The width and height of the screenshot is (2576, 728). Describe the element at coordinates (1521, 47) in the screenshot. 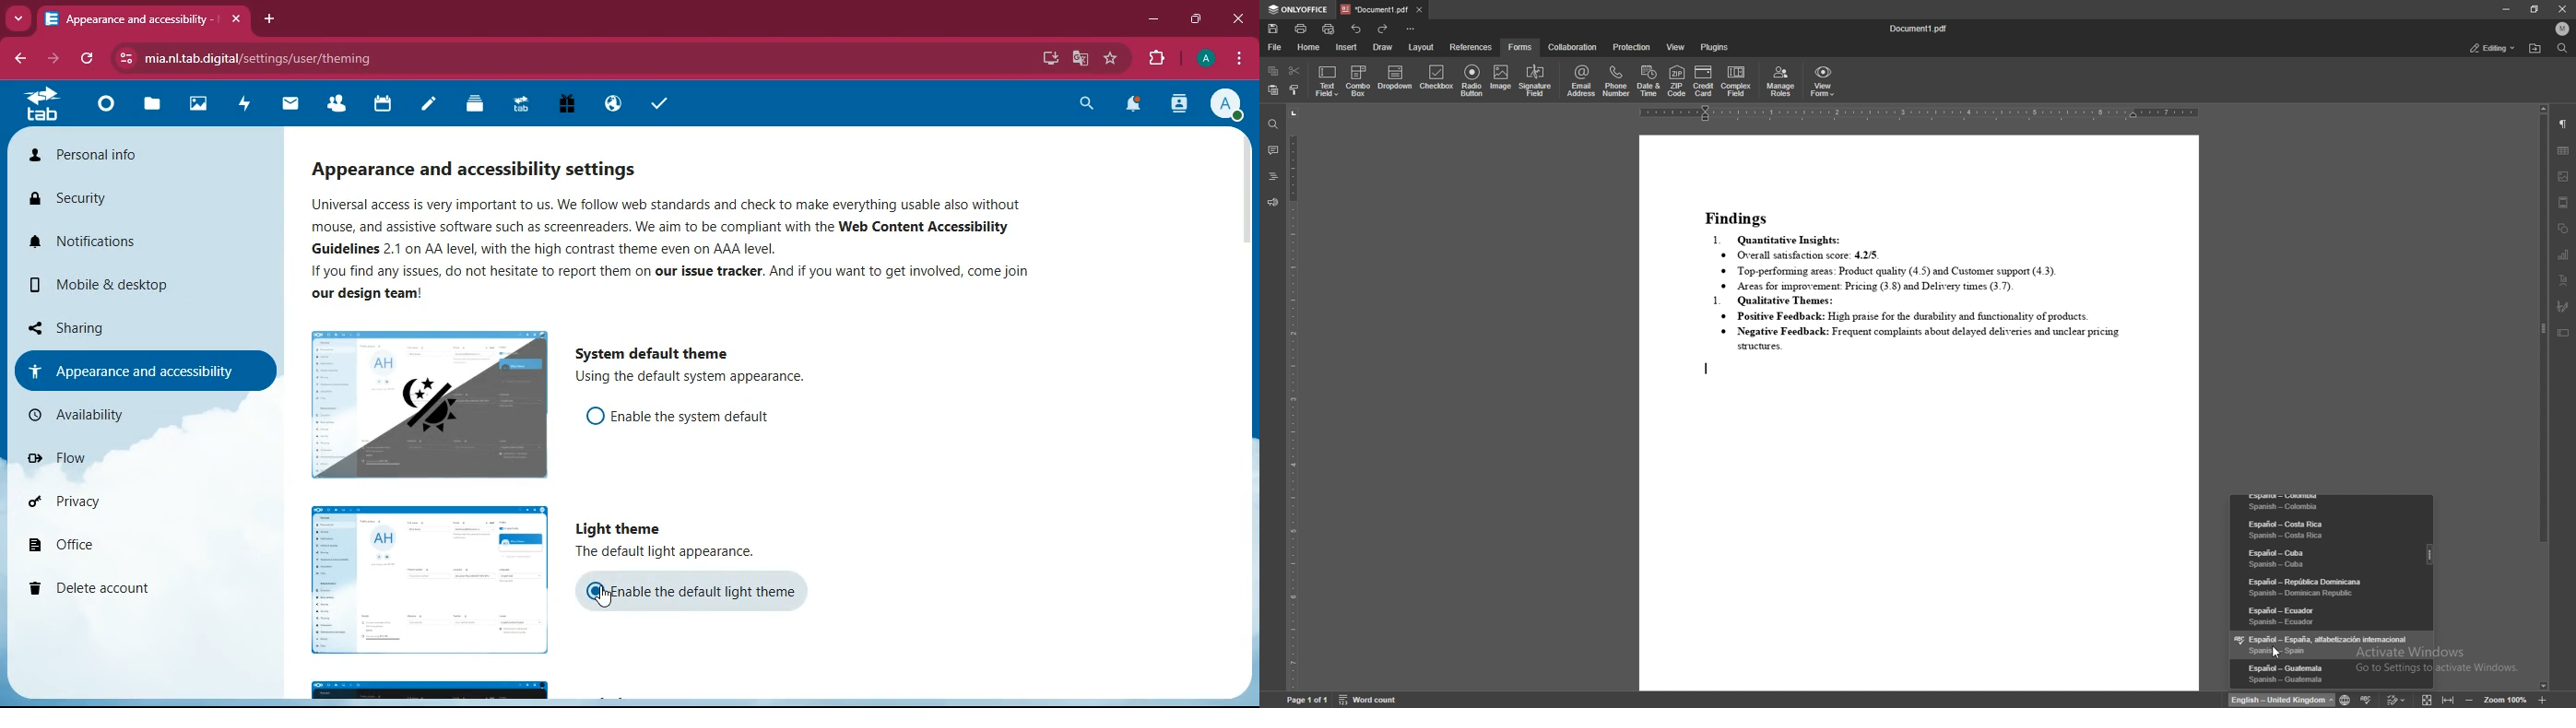

I see `forms` at that location.